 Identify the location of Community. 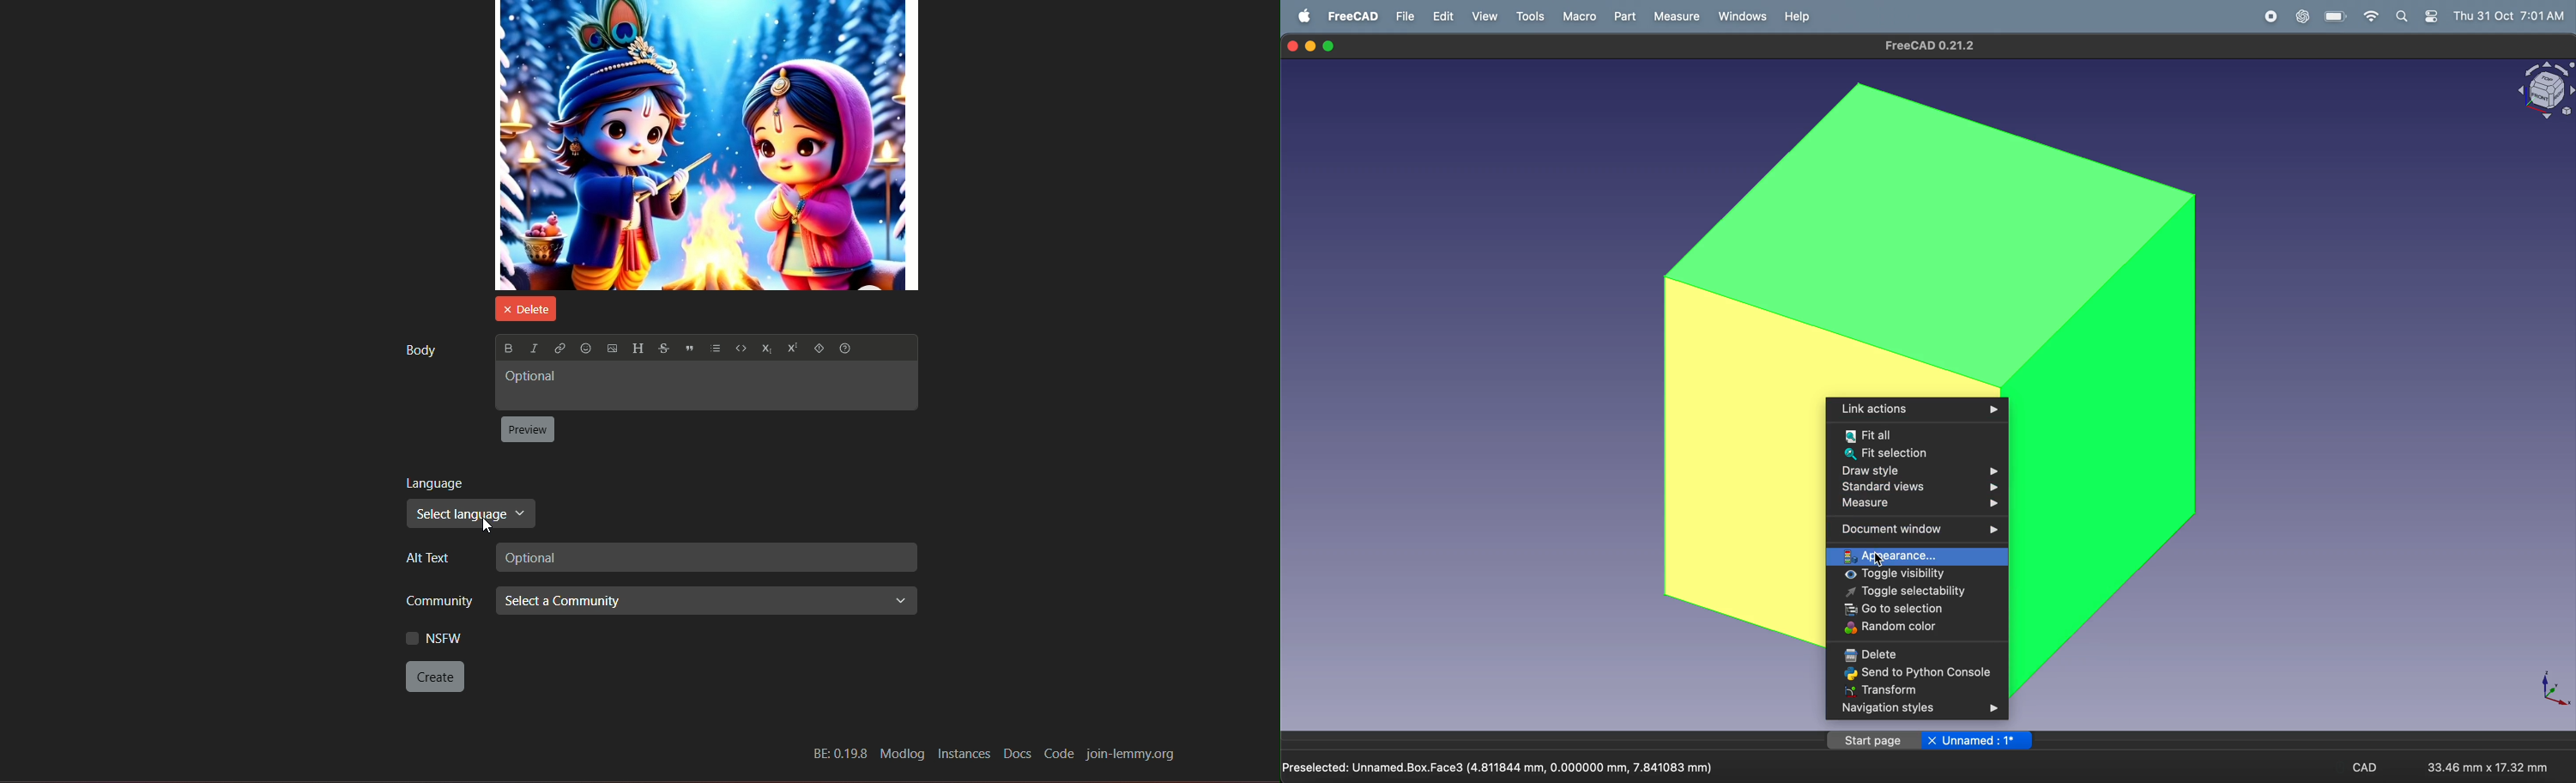
(433, 599).